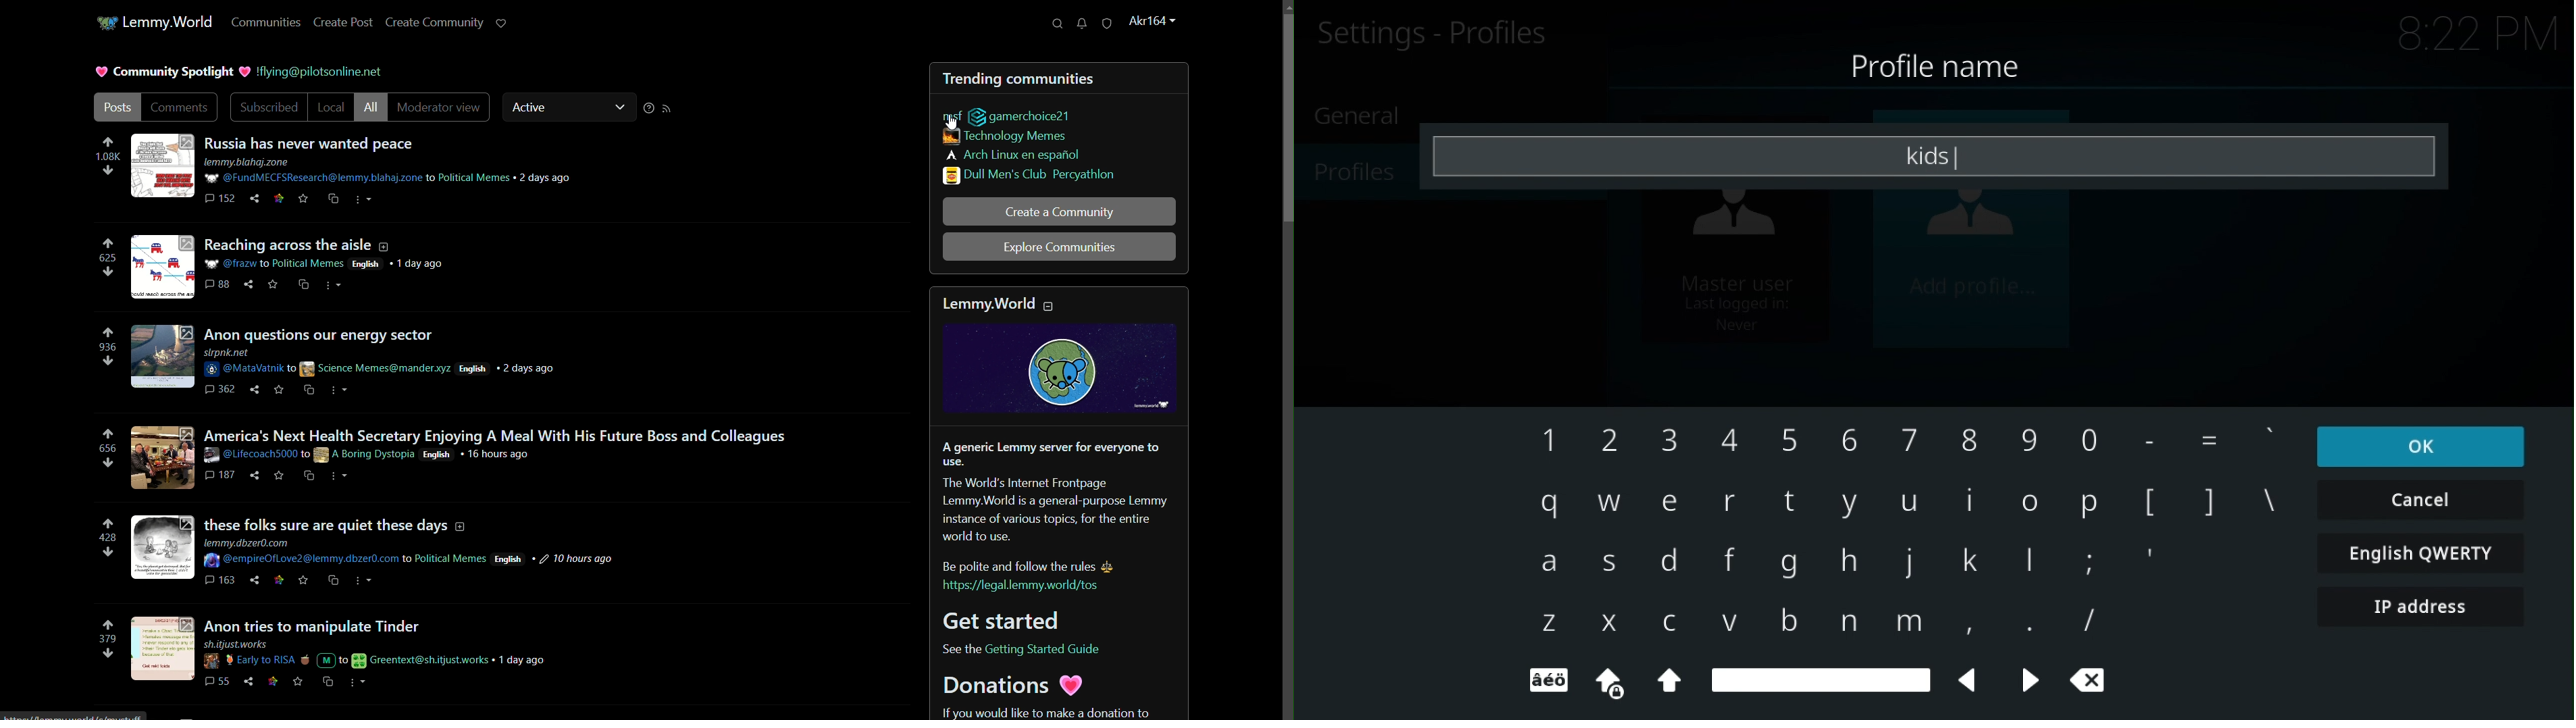 This screenshot has width=2576, height=728. What do you see at coordinates (1028, 588) in the screenshot?
I see `link` at bounding box center [1028, 588].